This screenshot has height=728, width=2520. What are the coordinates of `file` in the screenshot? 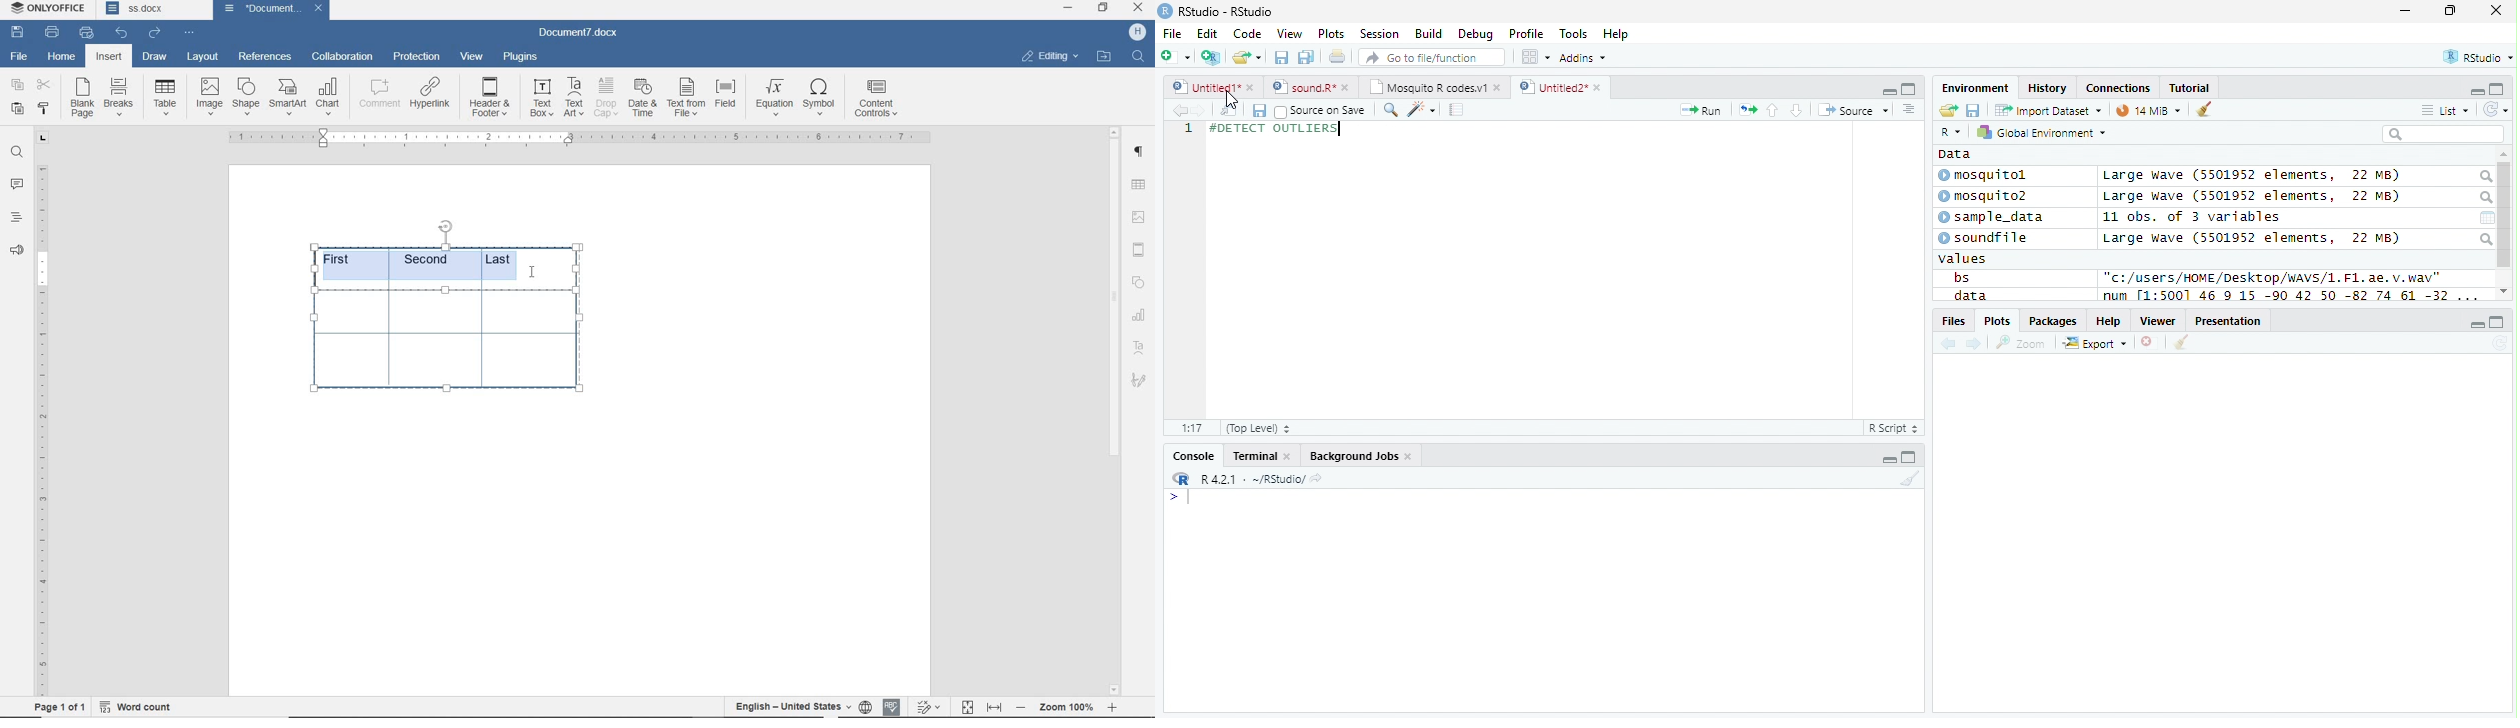 It's located at (18, 56).